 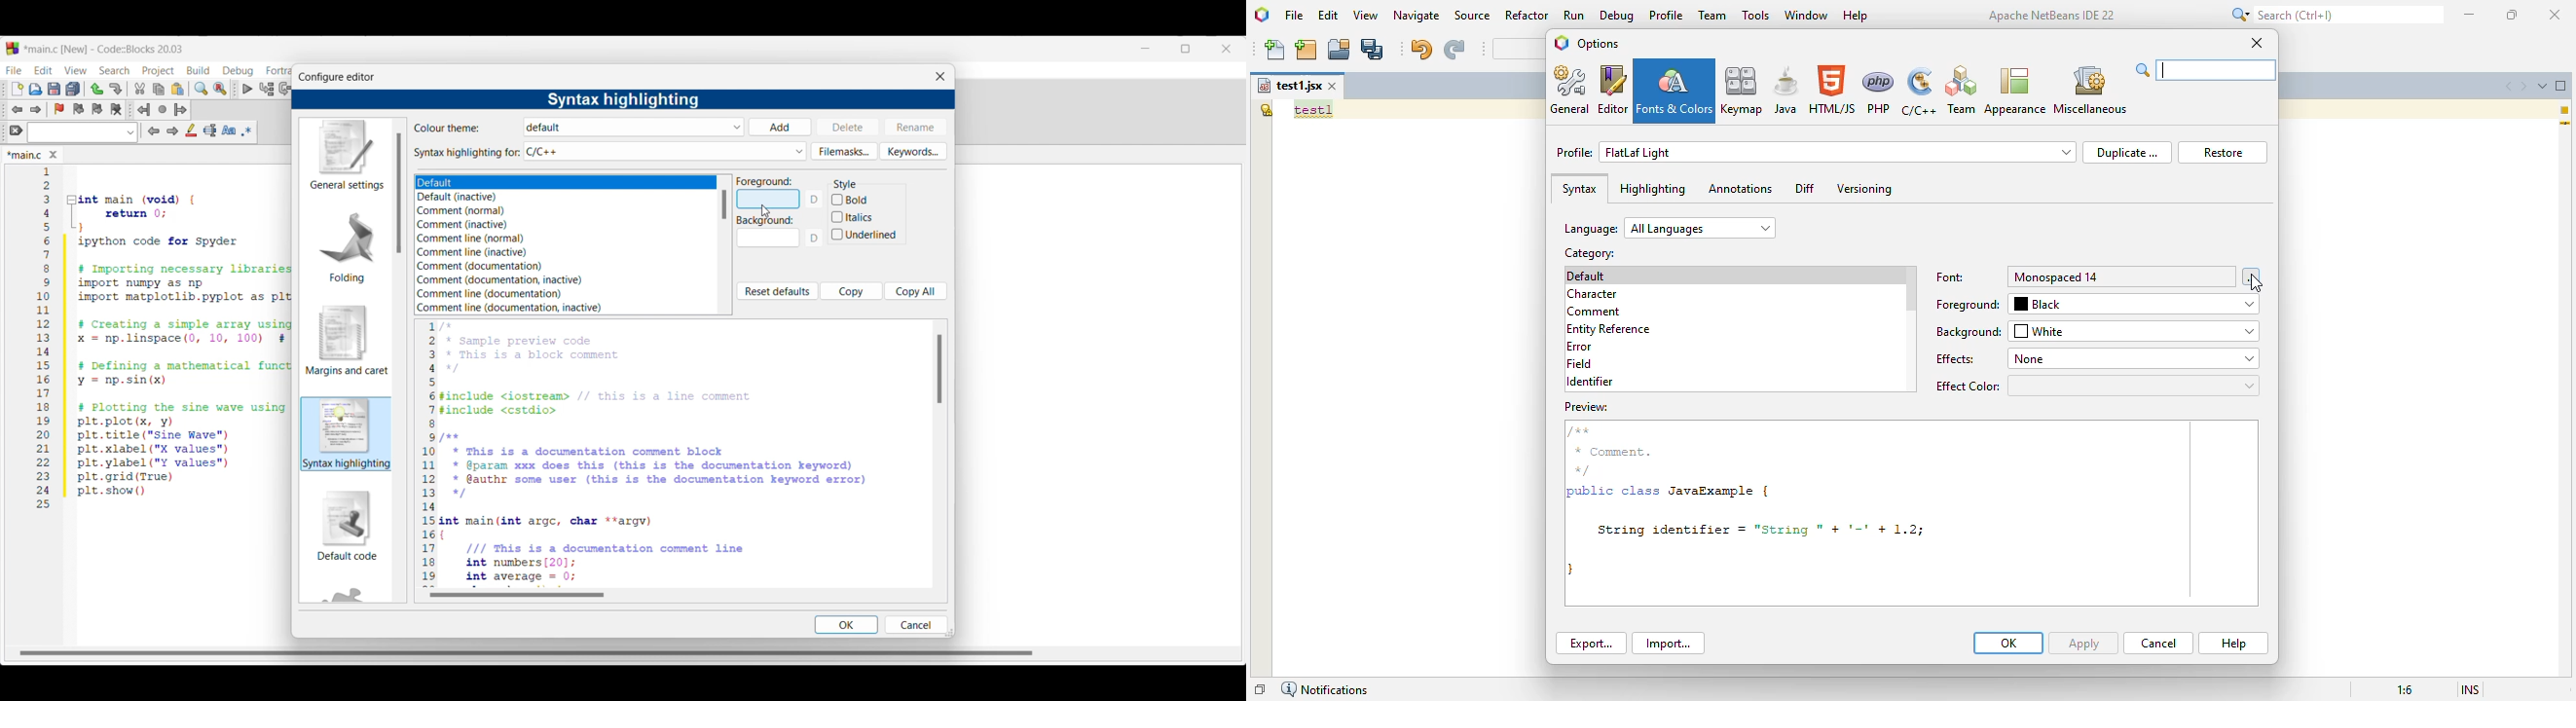 What do you see at coordinates (844, 151) in the screenshot?
I see `Filemasks` at bounding box center [844, 151].